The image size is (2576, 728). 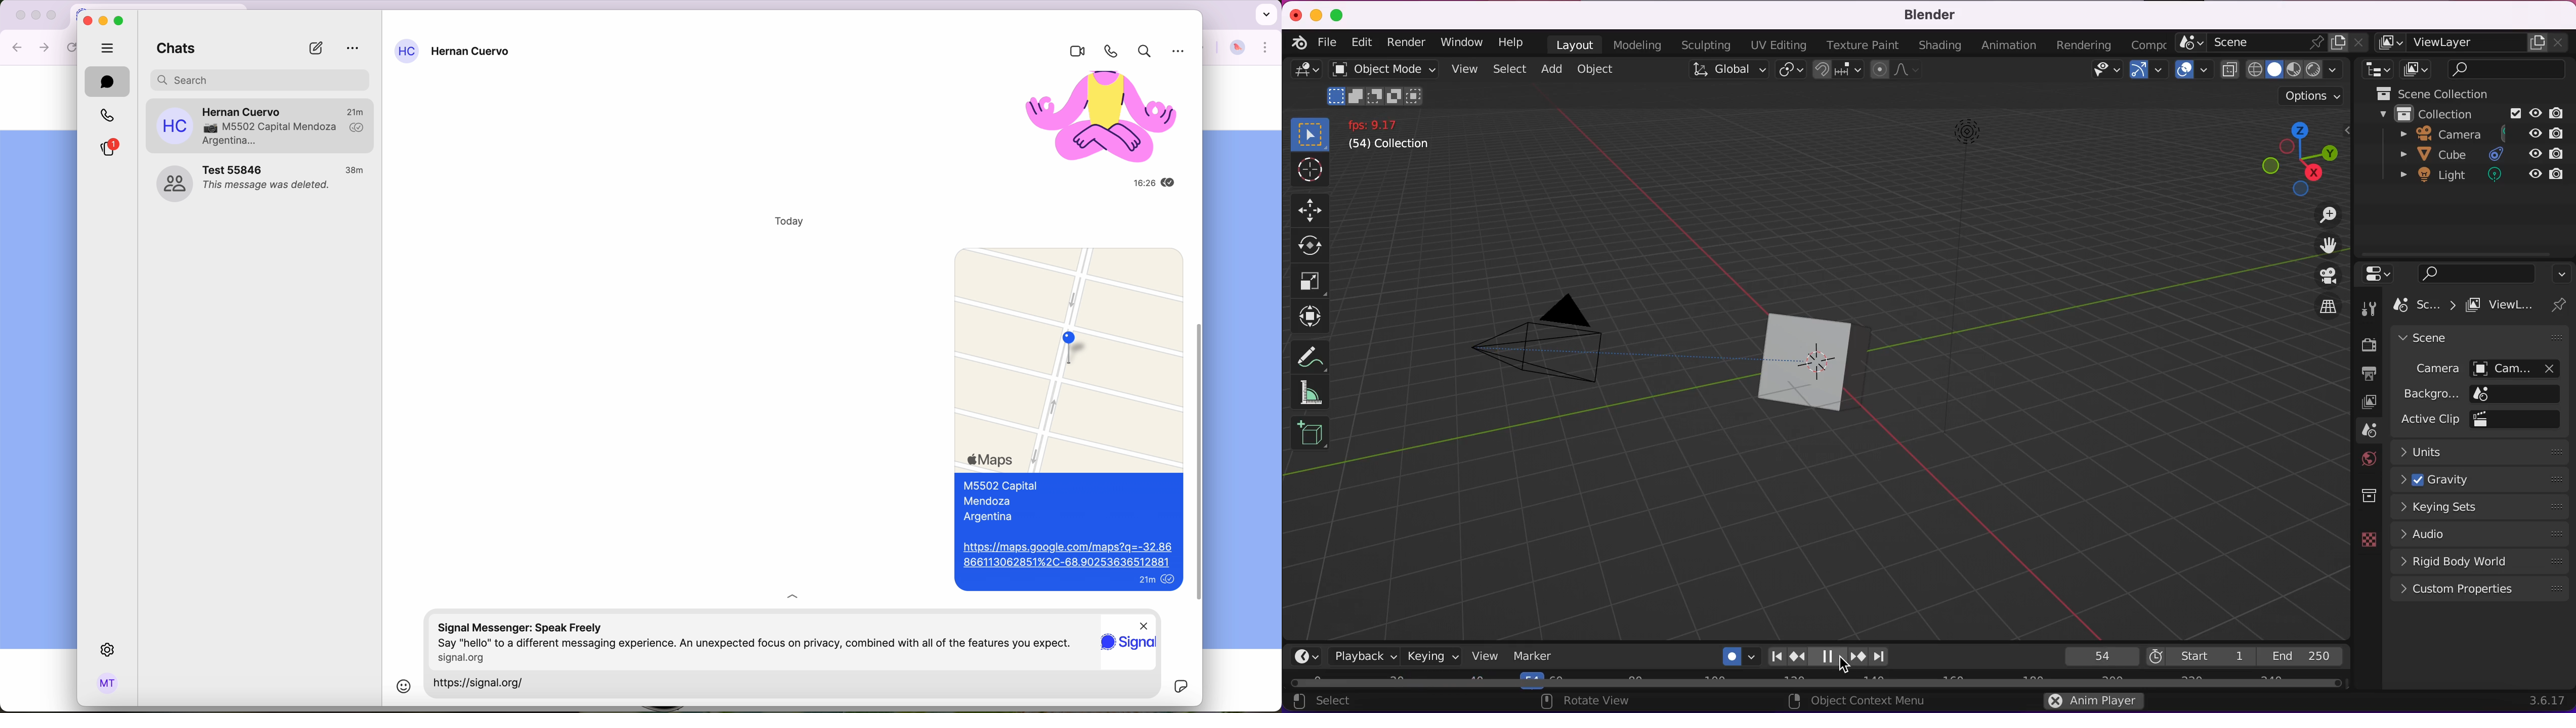 I want to click on jump to key point, so click(x=1857, y=656).